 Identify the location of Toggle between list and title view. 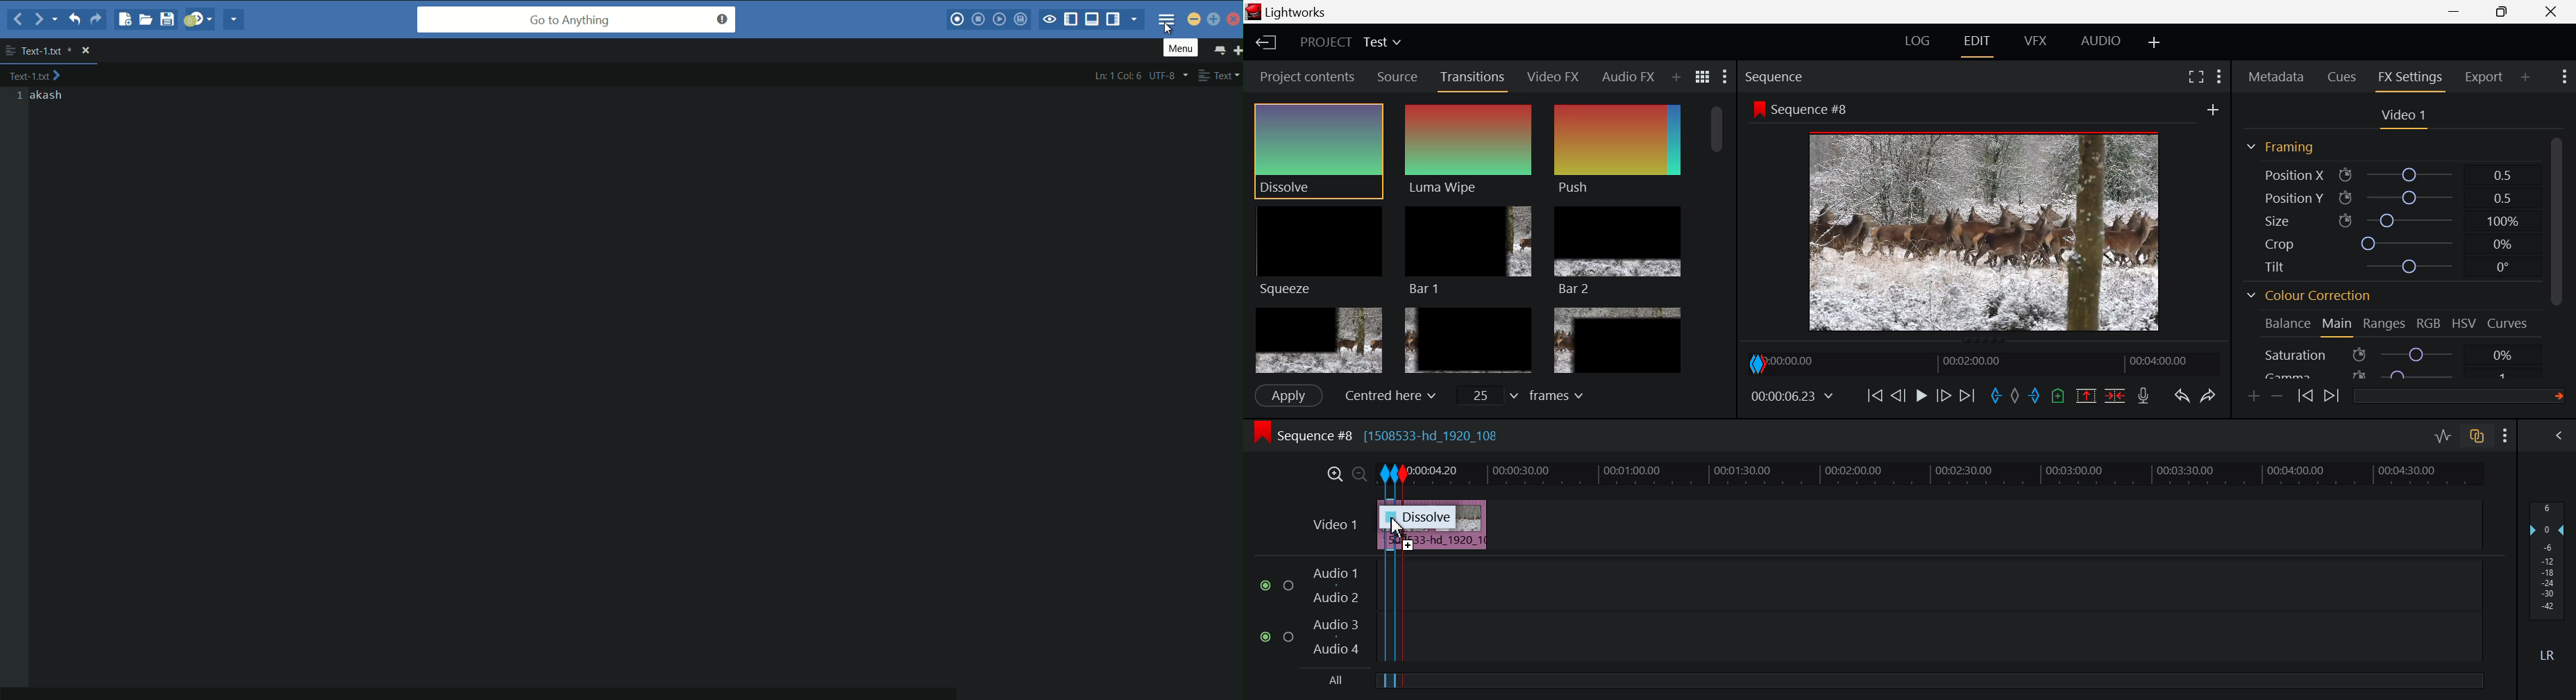
(1704, 77).